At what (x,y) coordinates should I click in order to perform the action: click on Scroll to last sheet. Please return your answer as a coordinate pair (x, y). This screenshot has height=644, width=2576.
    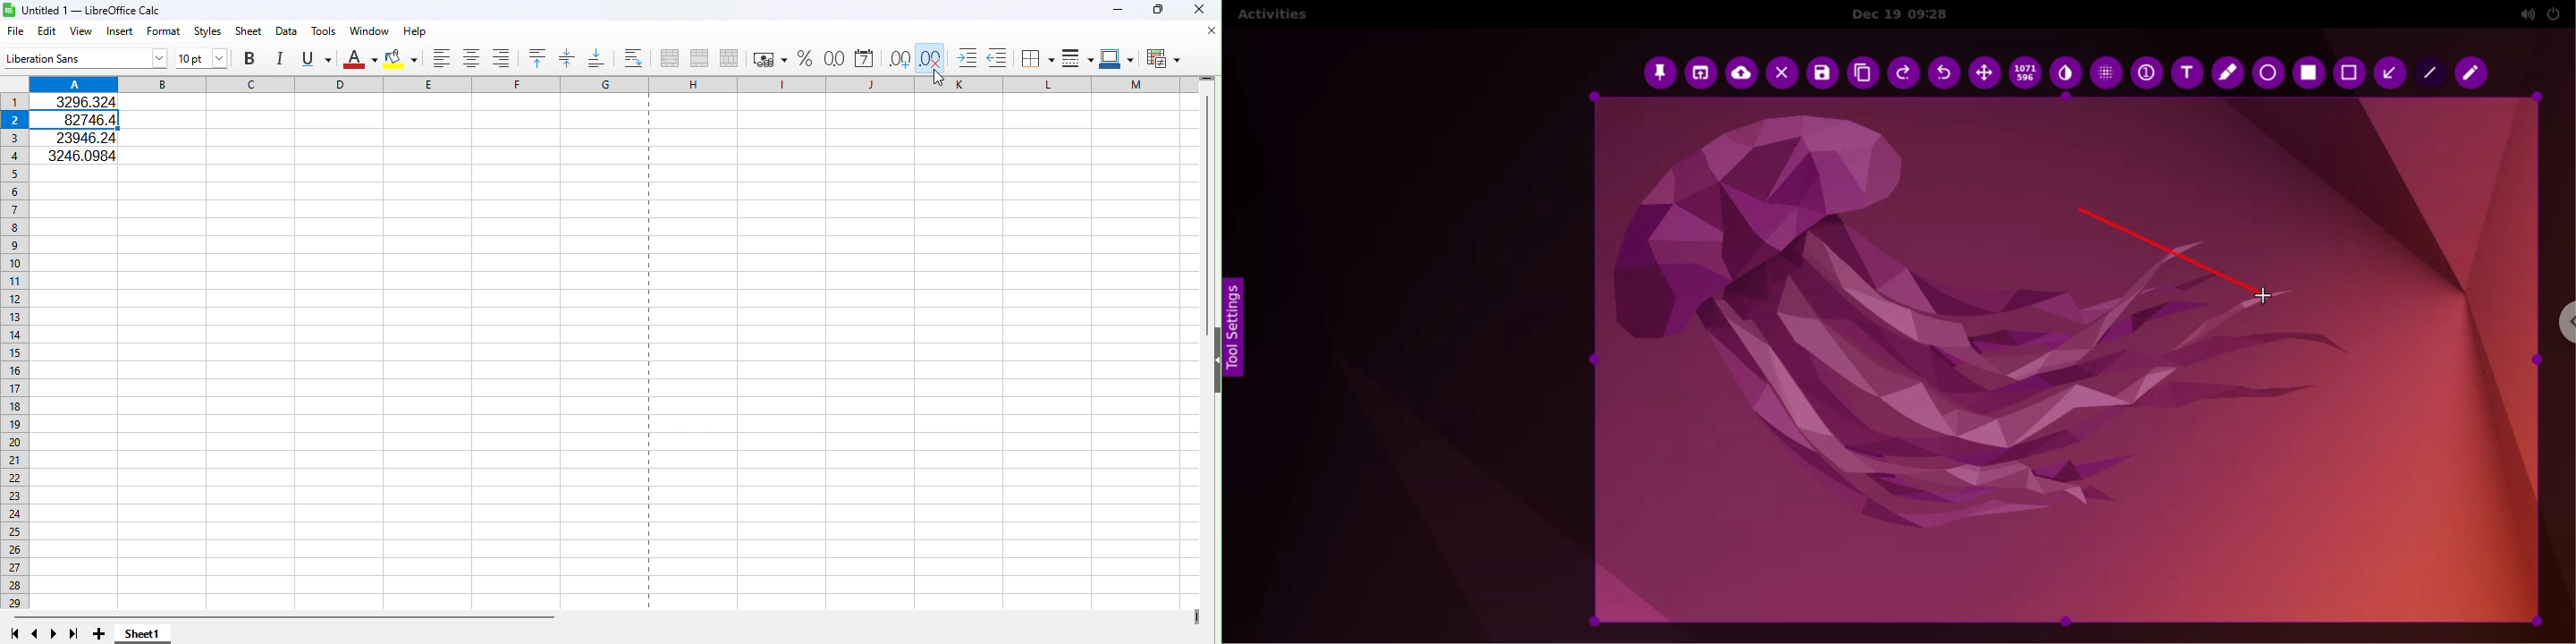
    Looking at the image, I should click on (74, 634).